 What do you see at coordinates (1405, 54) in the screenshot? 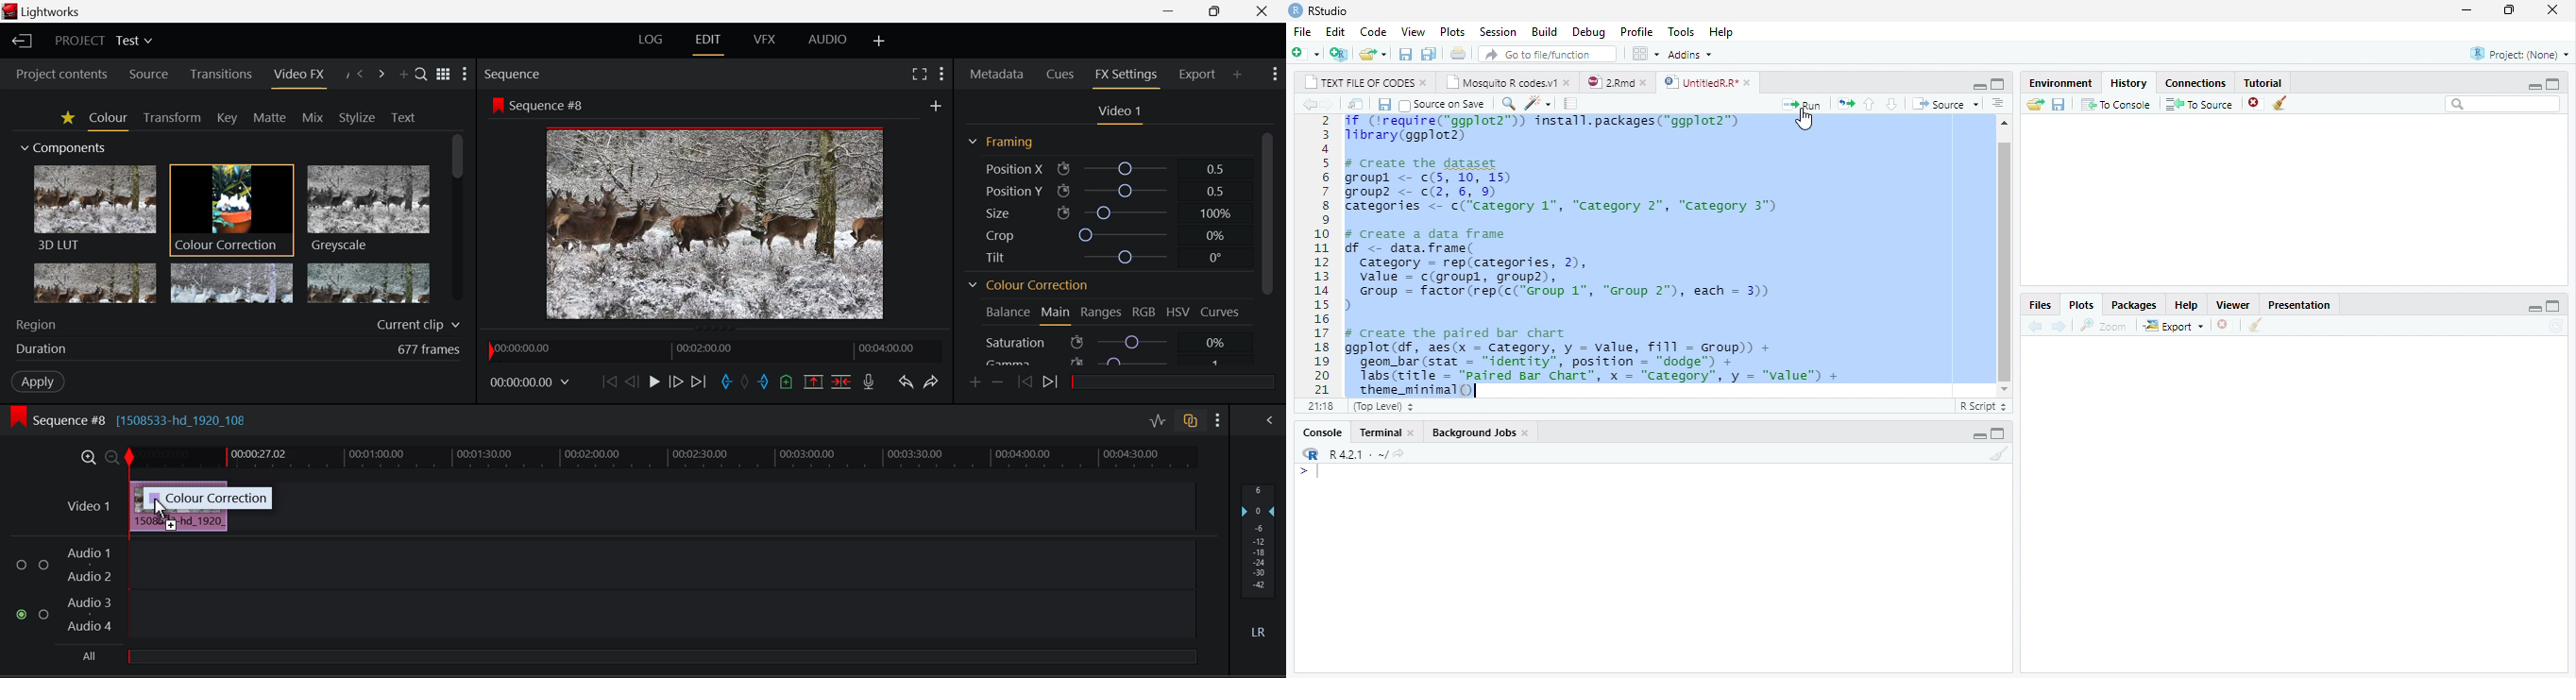
I see `save current document` at bounding box center [1405, 54].